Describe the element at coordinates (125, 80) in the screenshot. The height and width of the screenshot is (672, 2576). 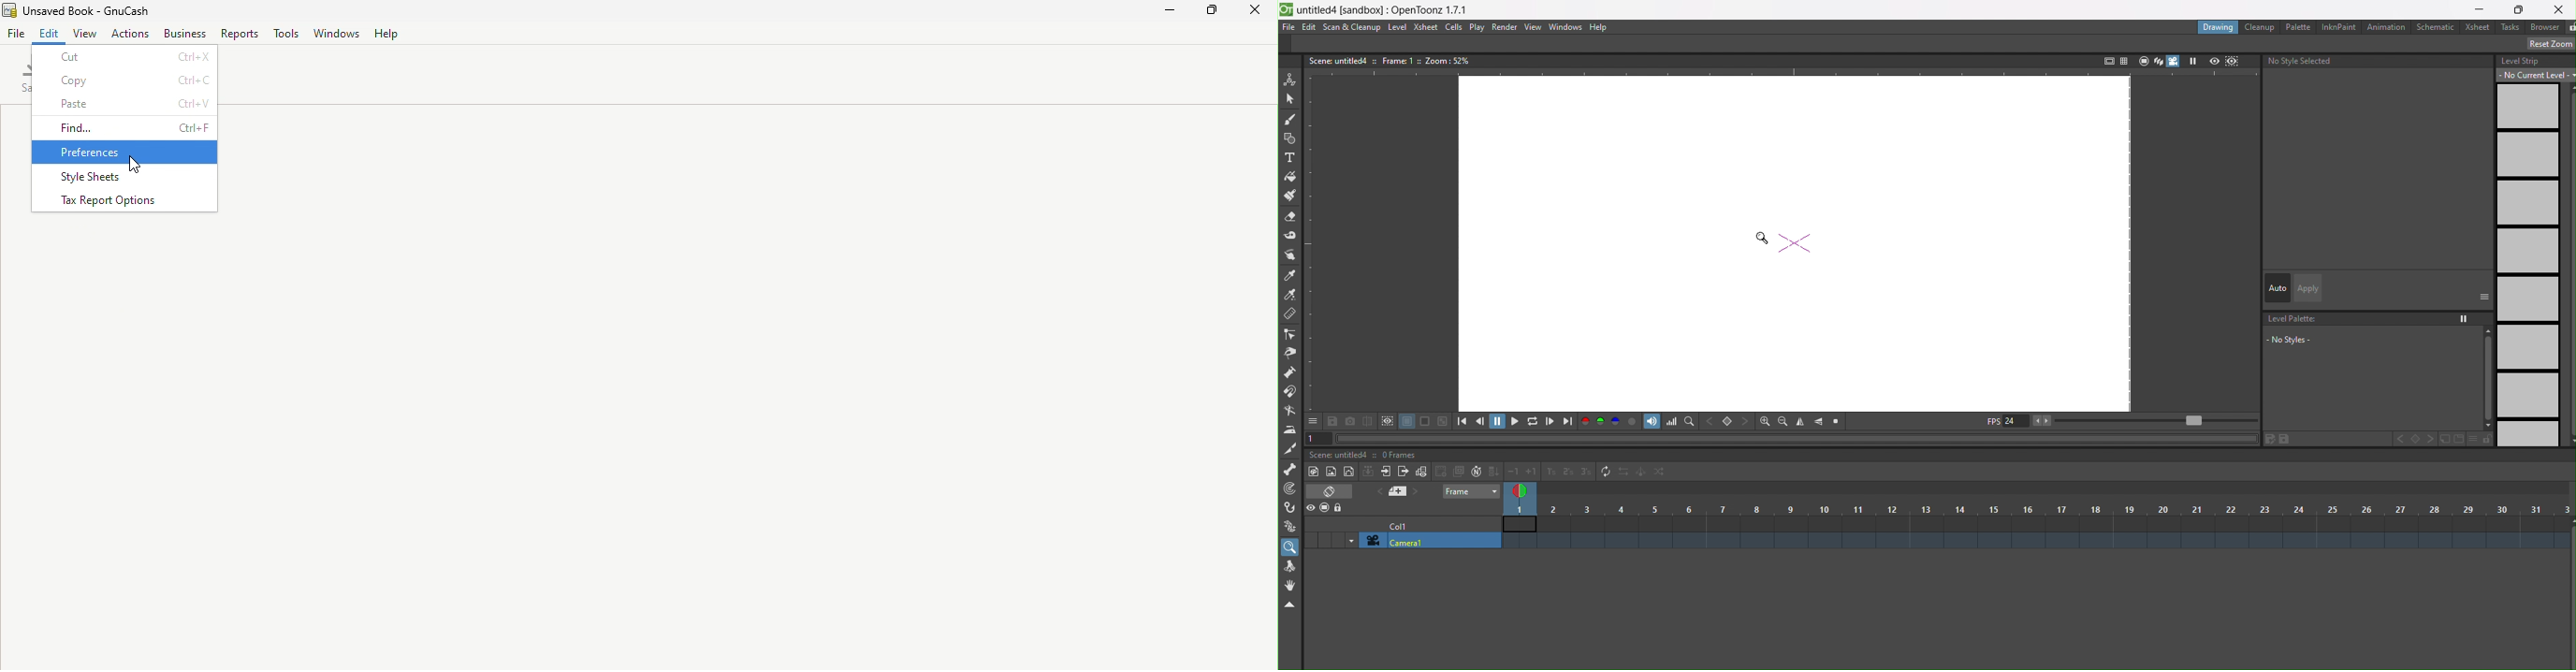
I see `Copy` at that location.